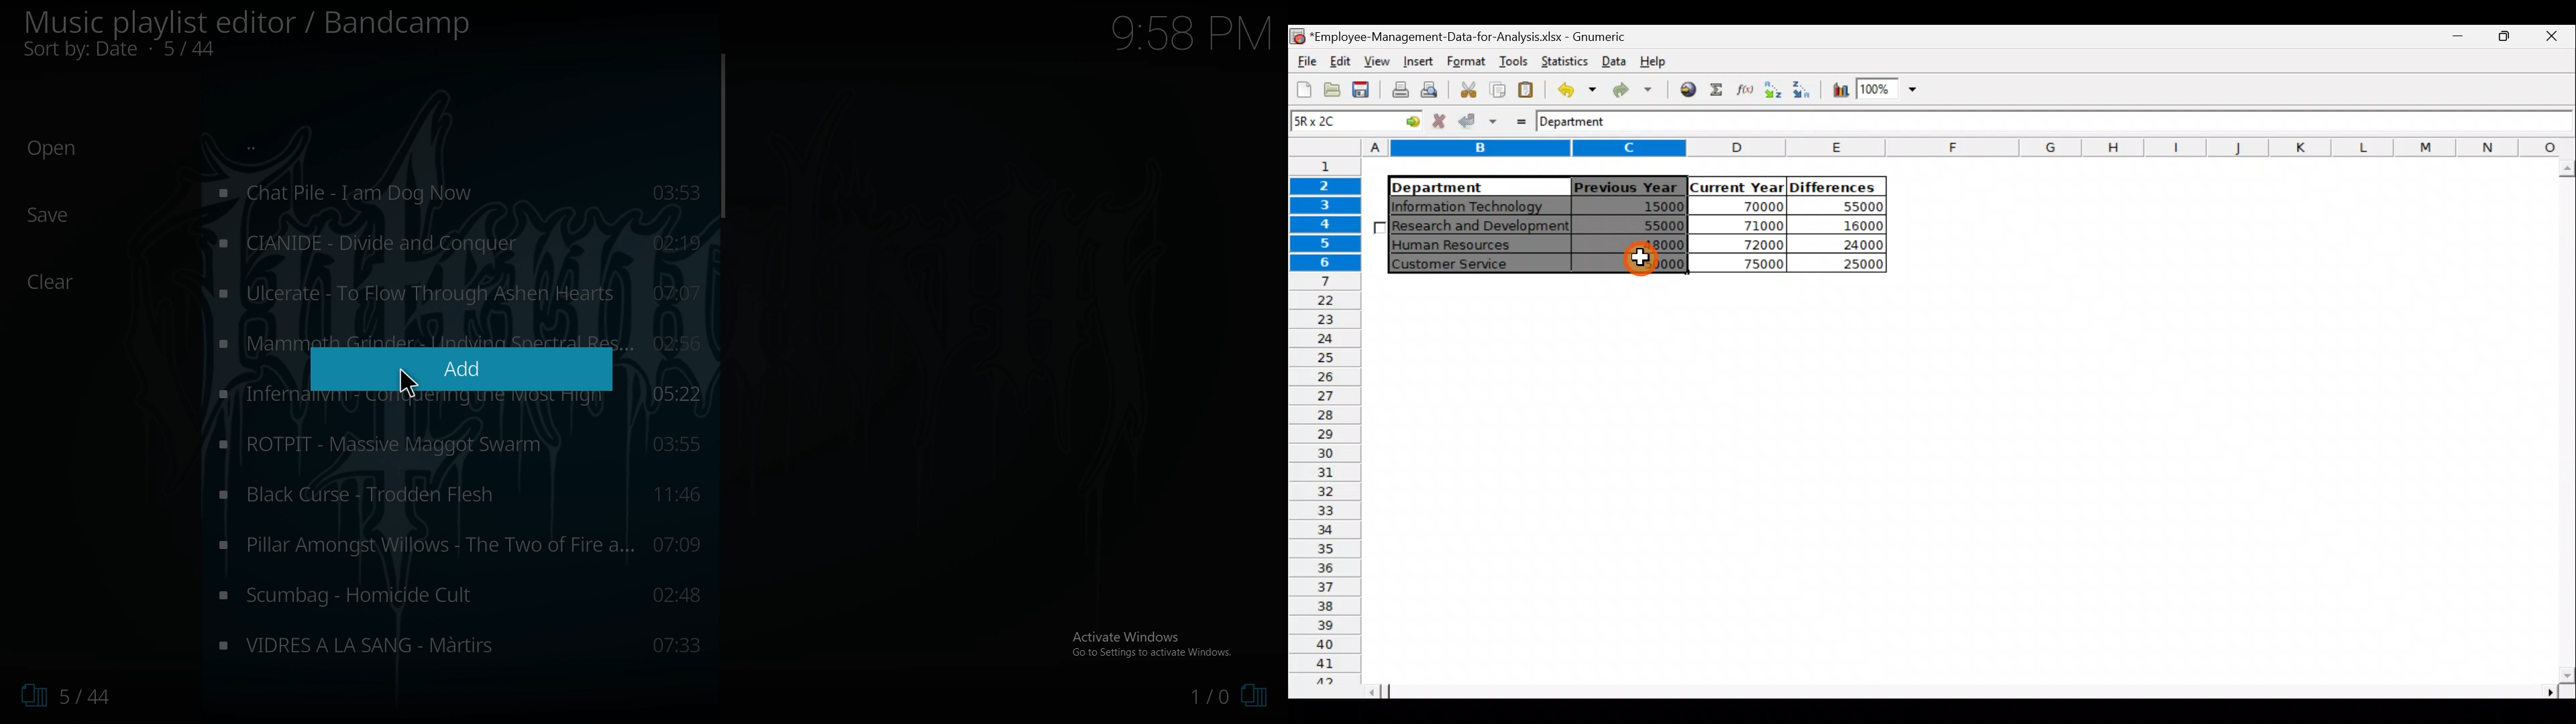 Image resolution: width=2576 pixels, height=728 pixels. What do you see at coordinates (1478, 121) in the screenshot?
I see `Accept change` at bounding box center [1478, 121].